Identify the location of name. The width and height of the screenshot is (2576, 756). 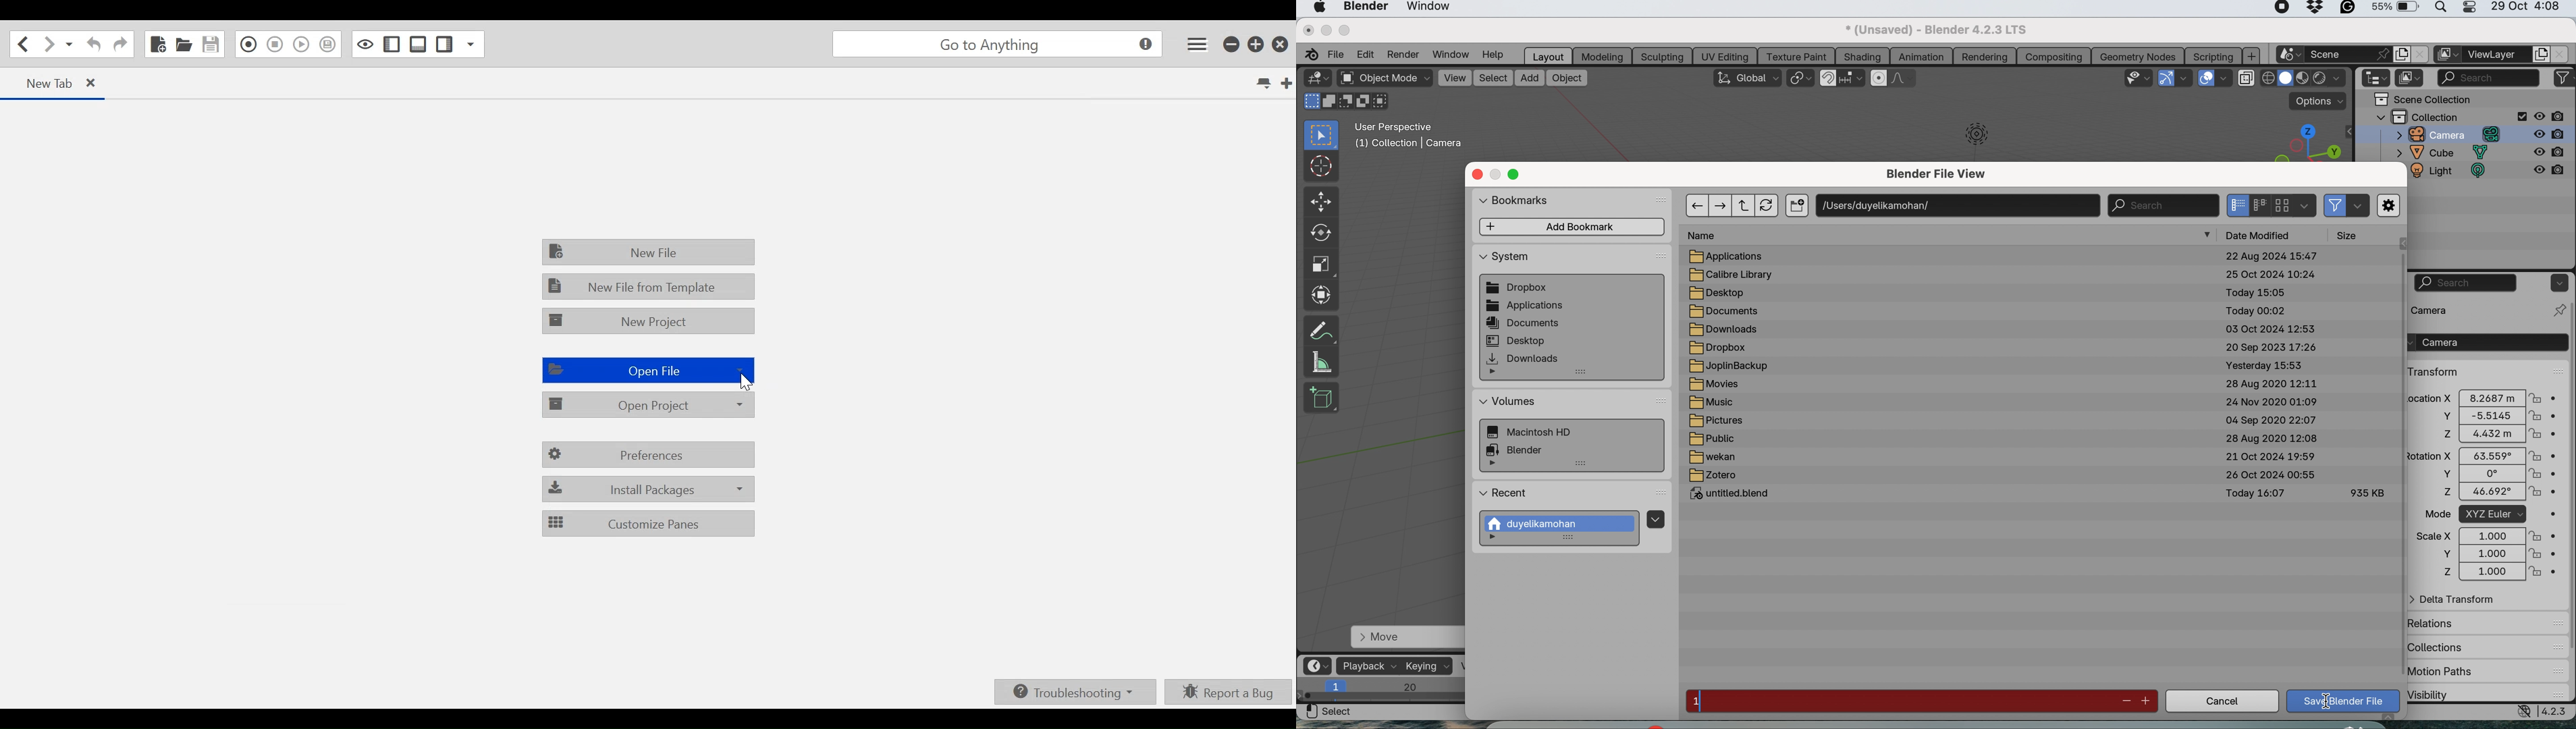
(1708, 236).